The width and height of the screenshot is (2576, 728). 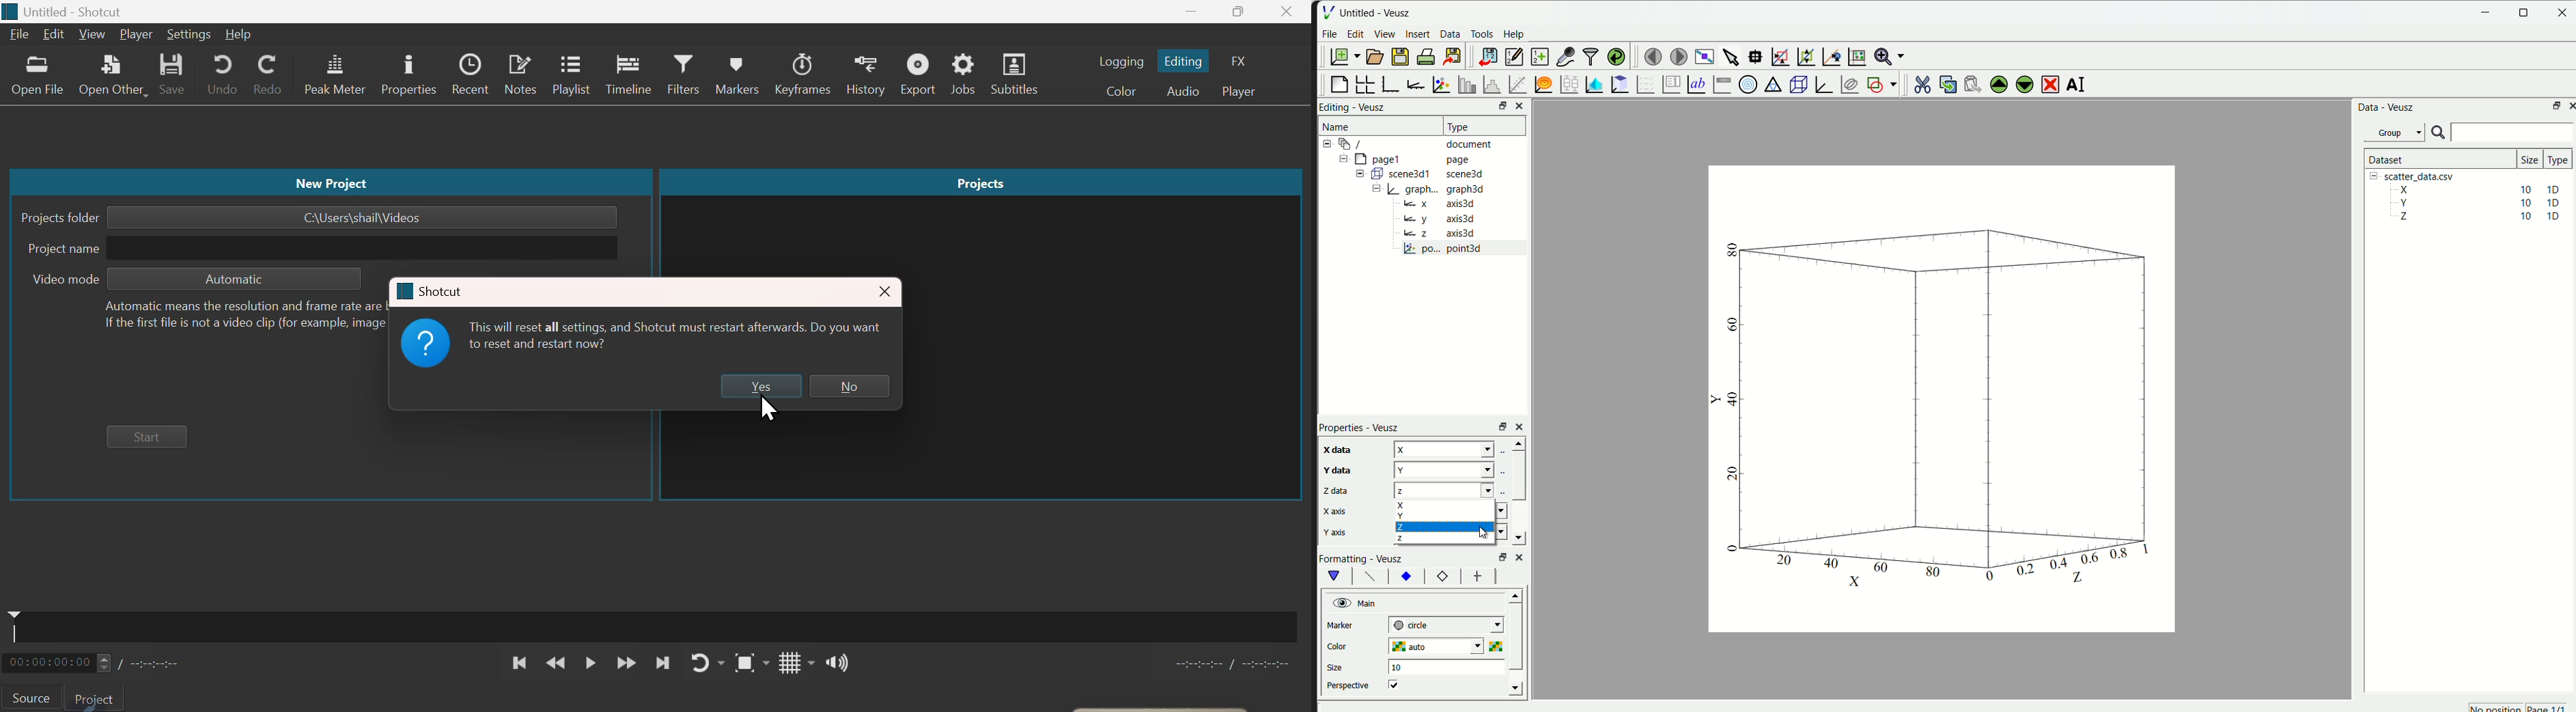 I want to click on Forward, so click(x=626, y=663).